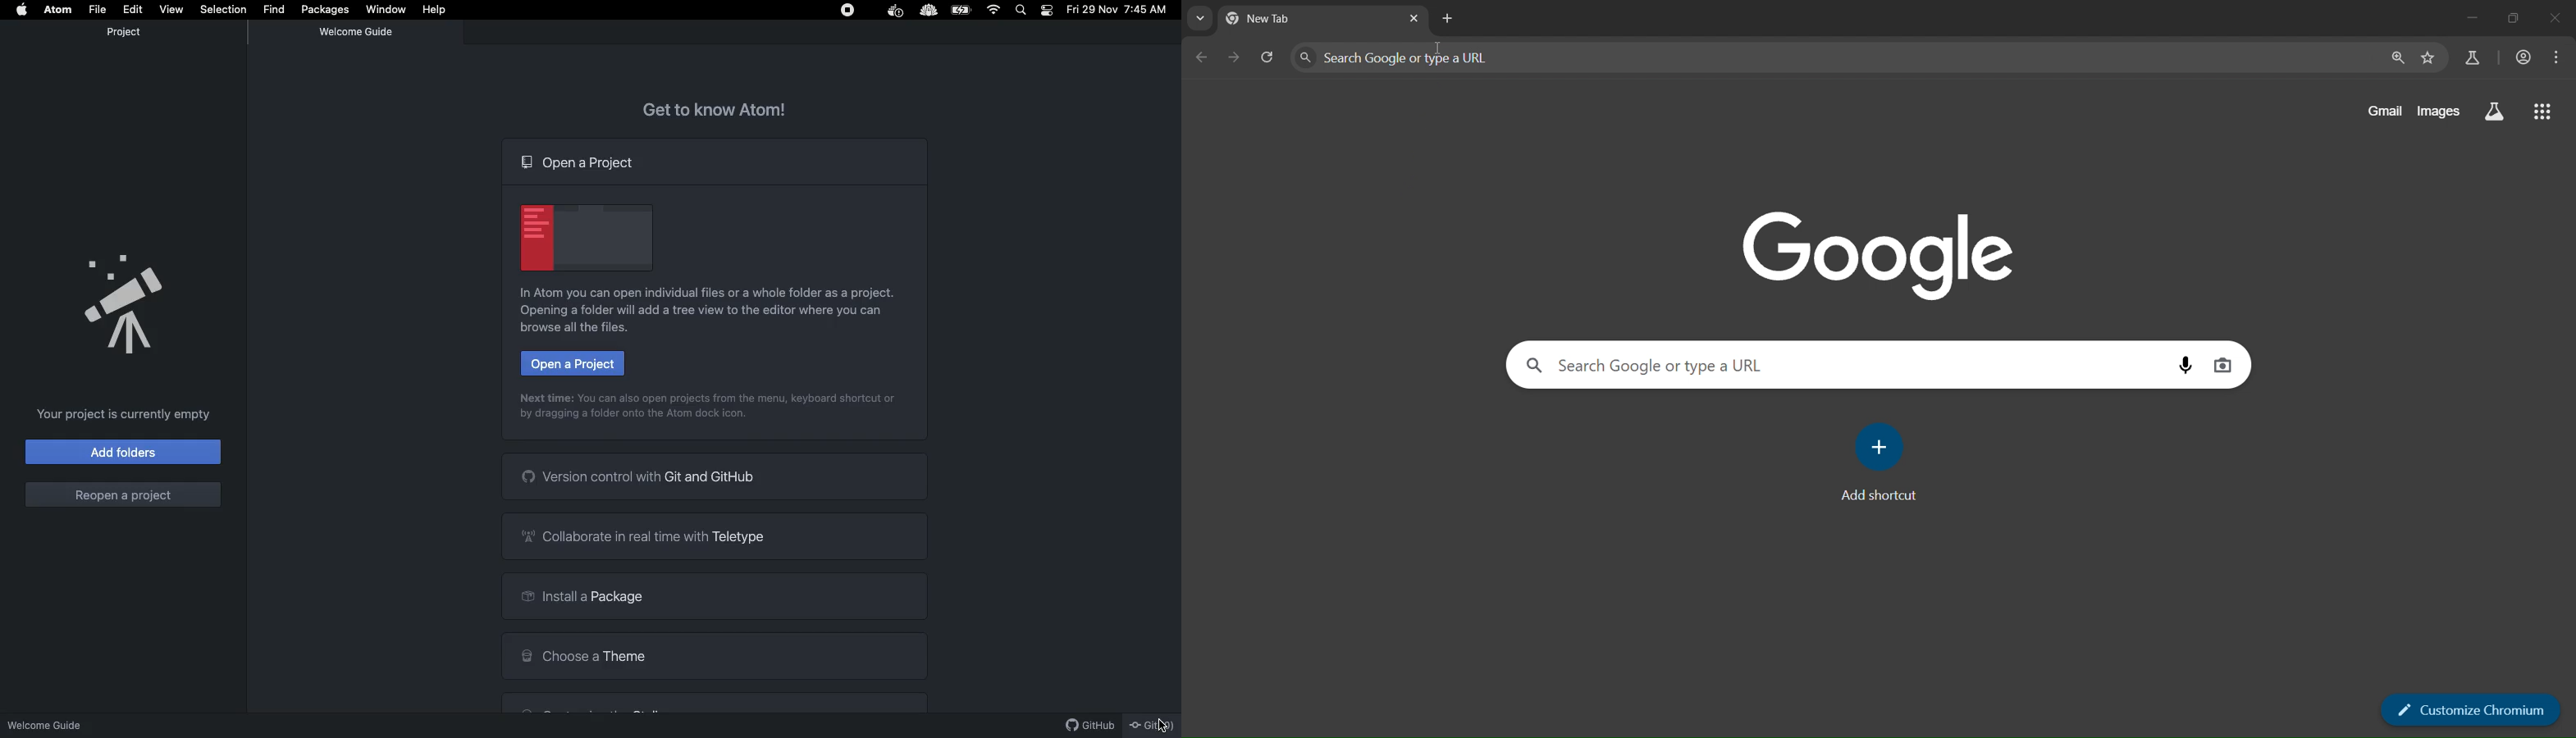 The width and height of the screenshot is (2576, 756). Describe the element at coordinates (1085, 724) in the screenshot. I see `GitHub` at that location.